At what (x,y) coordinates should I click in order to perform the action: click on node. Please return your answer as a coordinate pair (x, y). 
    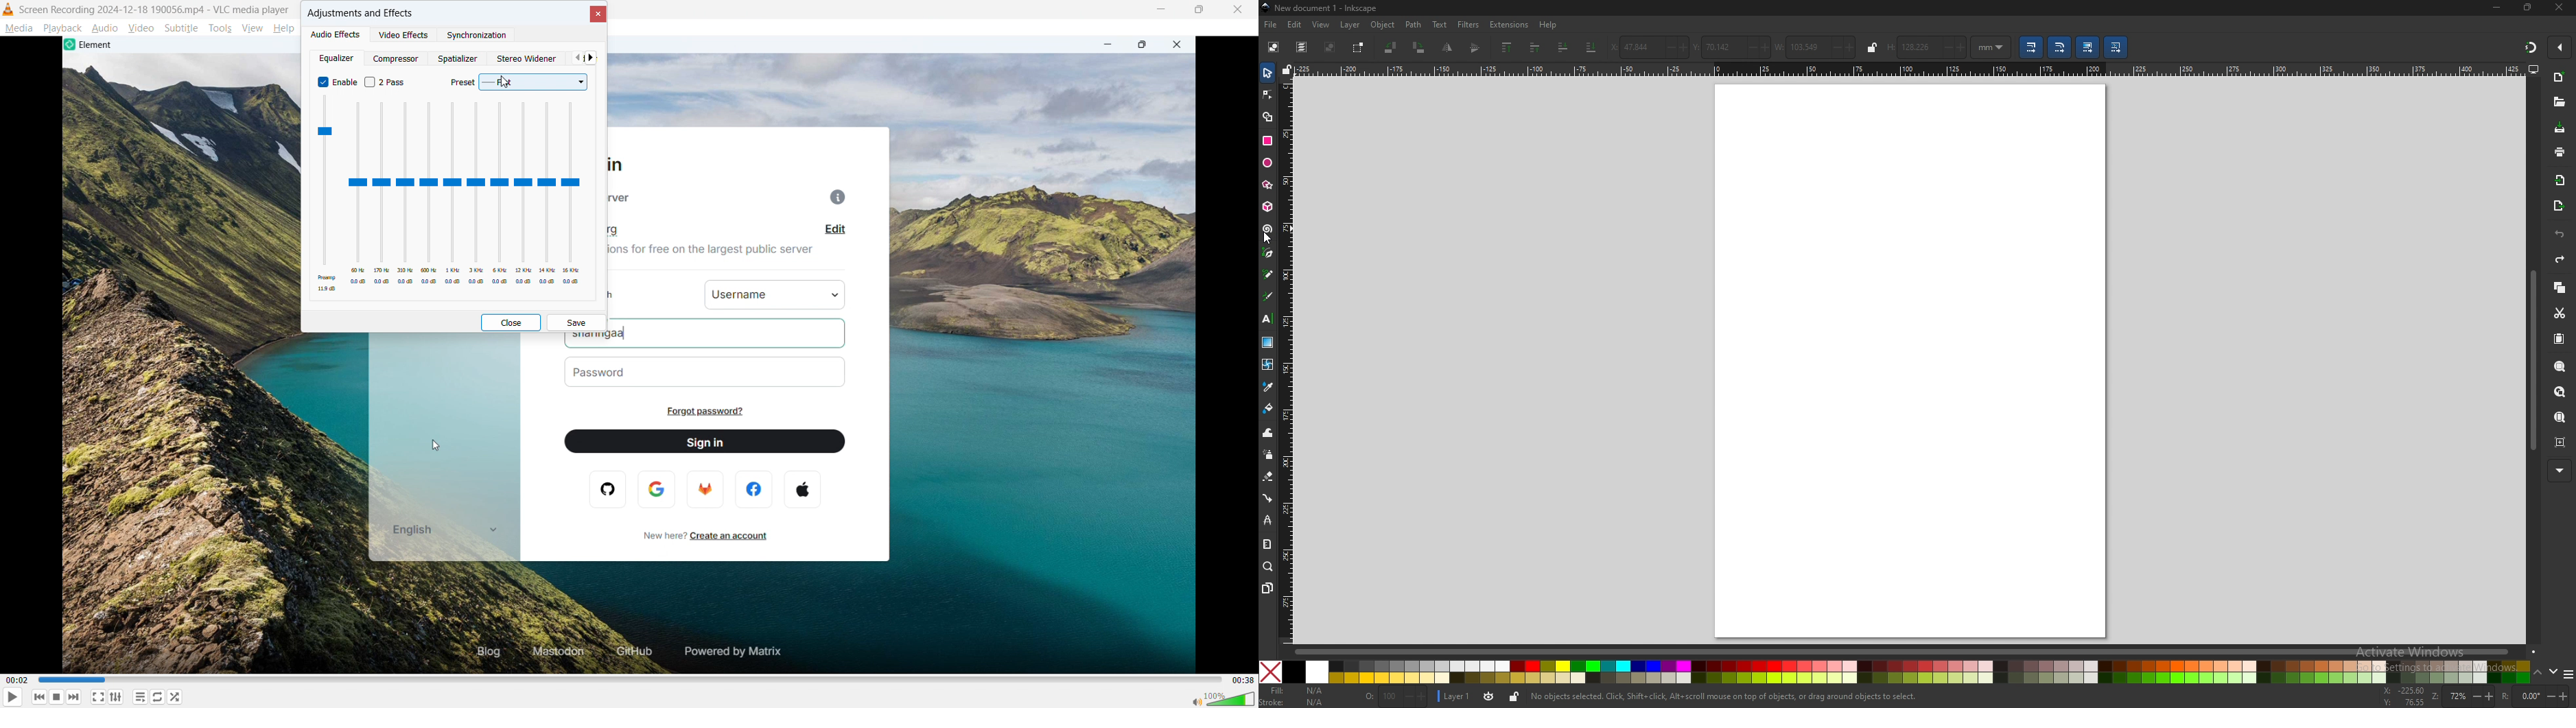
    Looking at the image, I should click on (1267, 95).